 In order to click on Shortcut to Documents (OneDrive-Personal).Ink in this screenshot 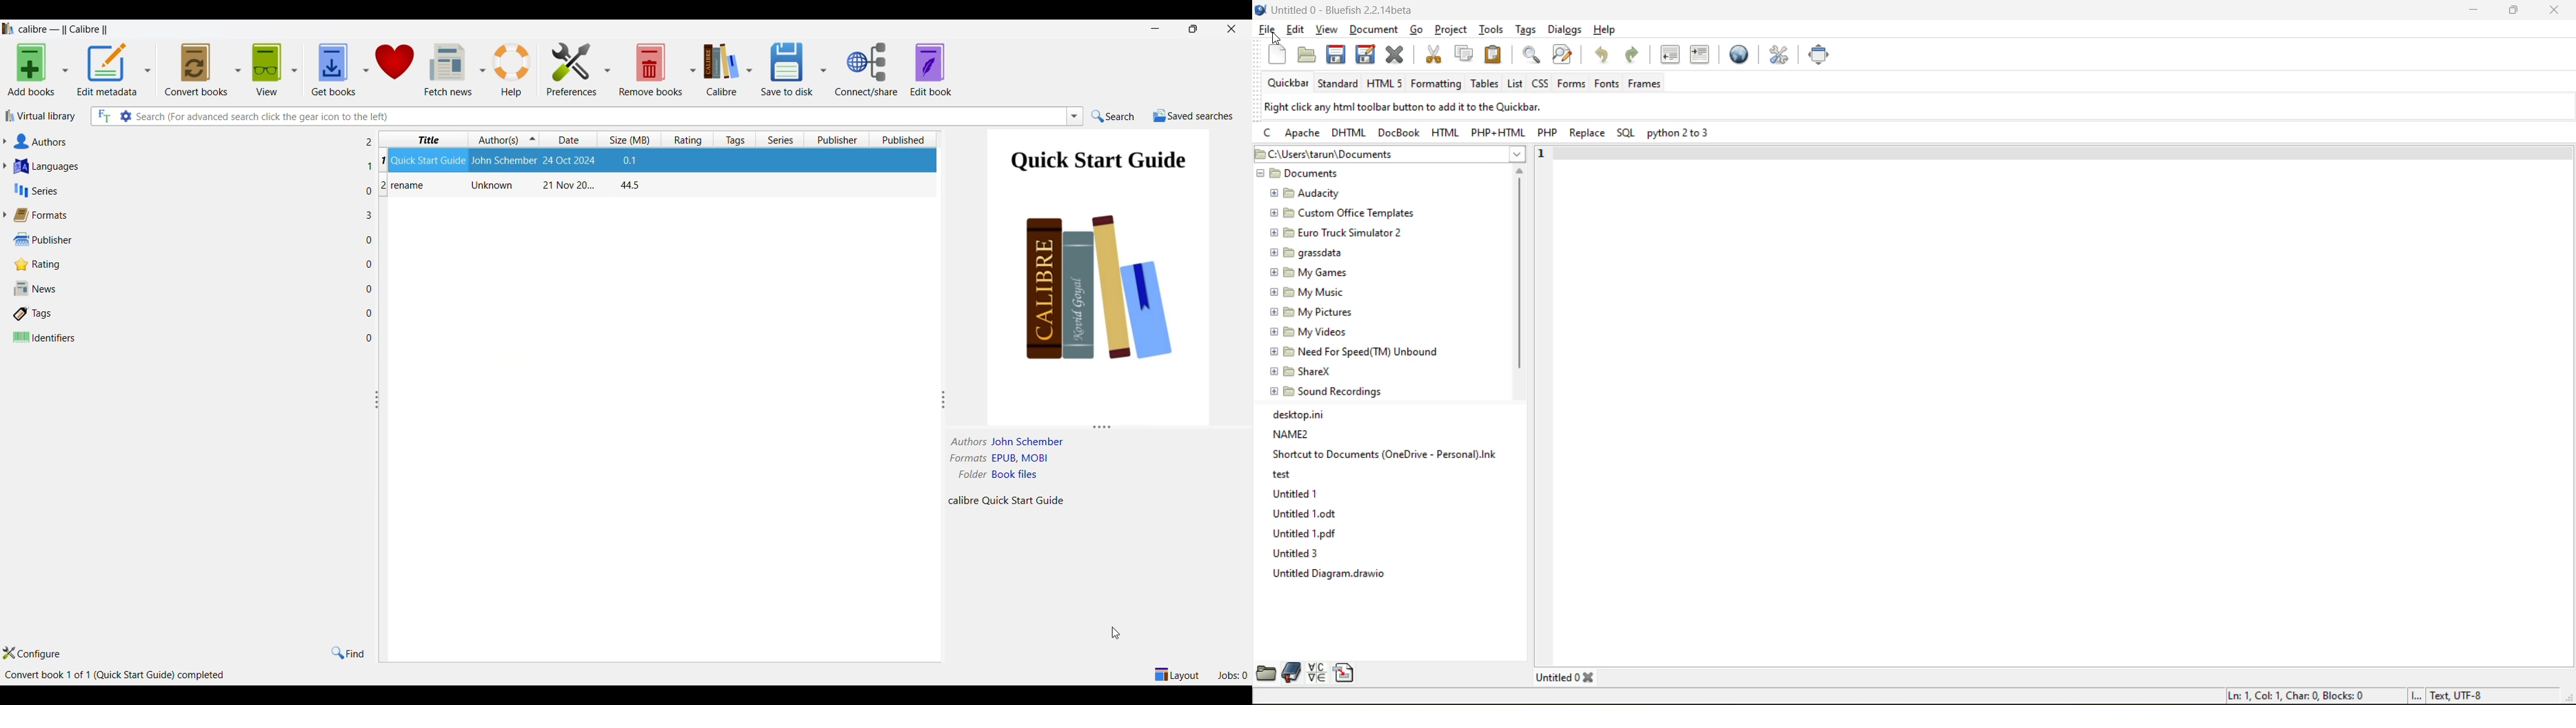, I will do `click(1382, 453)`.